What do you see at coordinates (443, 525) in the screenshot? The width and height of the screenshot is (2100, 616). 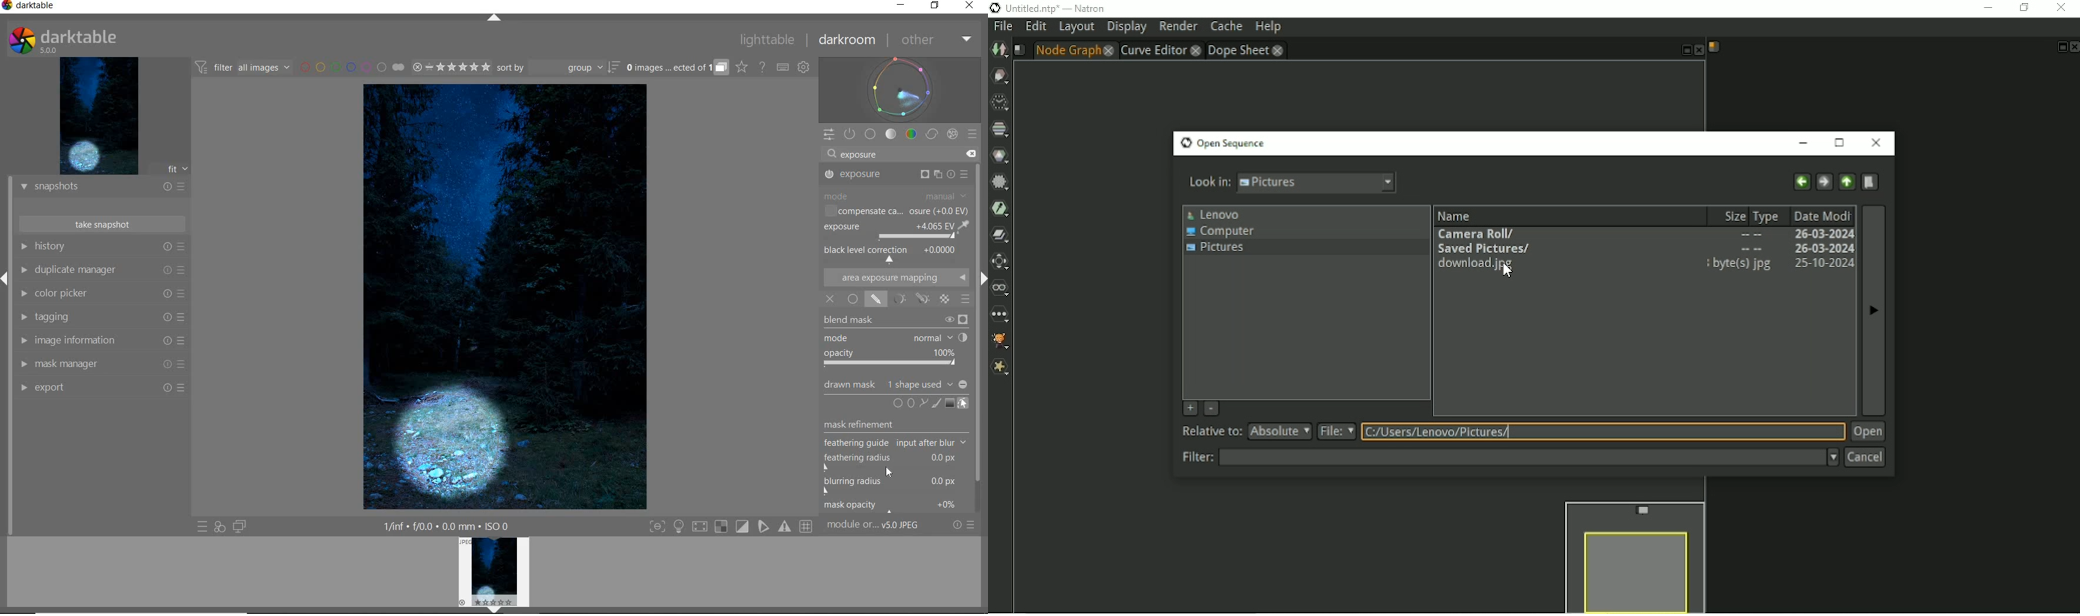 I see `1/inf*f/0.0 mm*ISO 0` at bounding box center [443, 525].